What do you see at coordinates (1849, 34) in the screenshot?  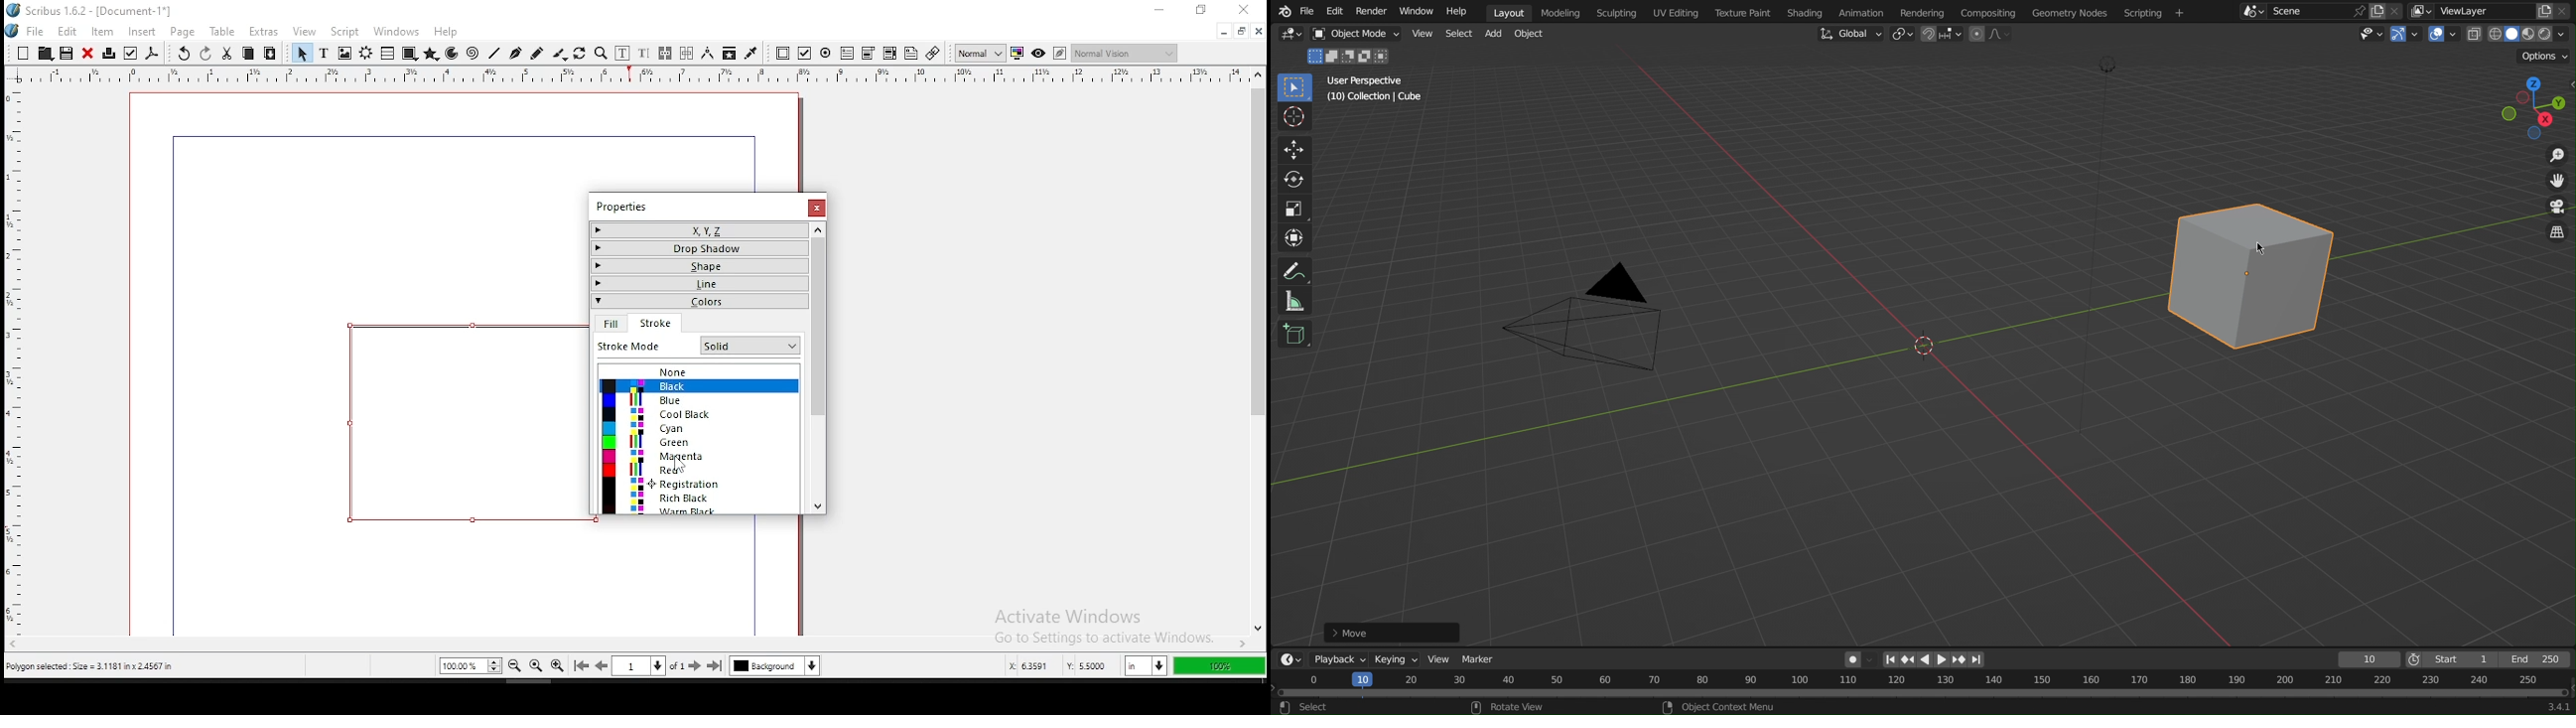 I see `Global` at bounding box center [1849, 34].